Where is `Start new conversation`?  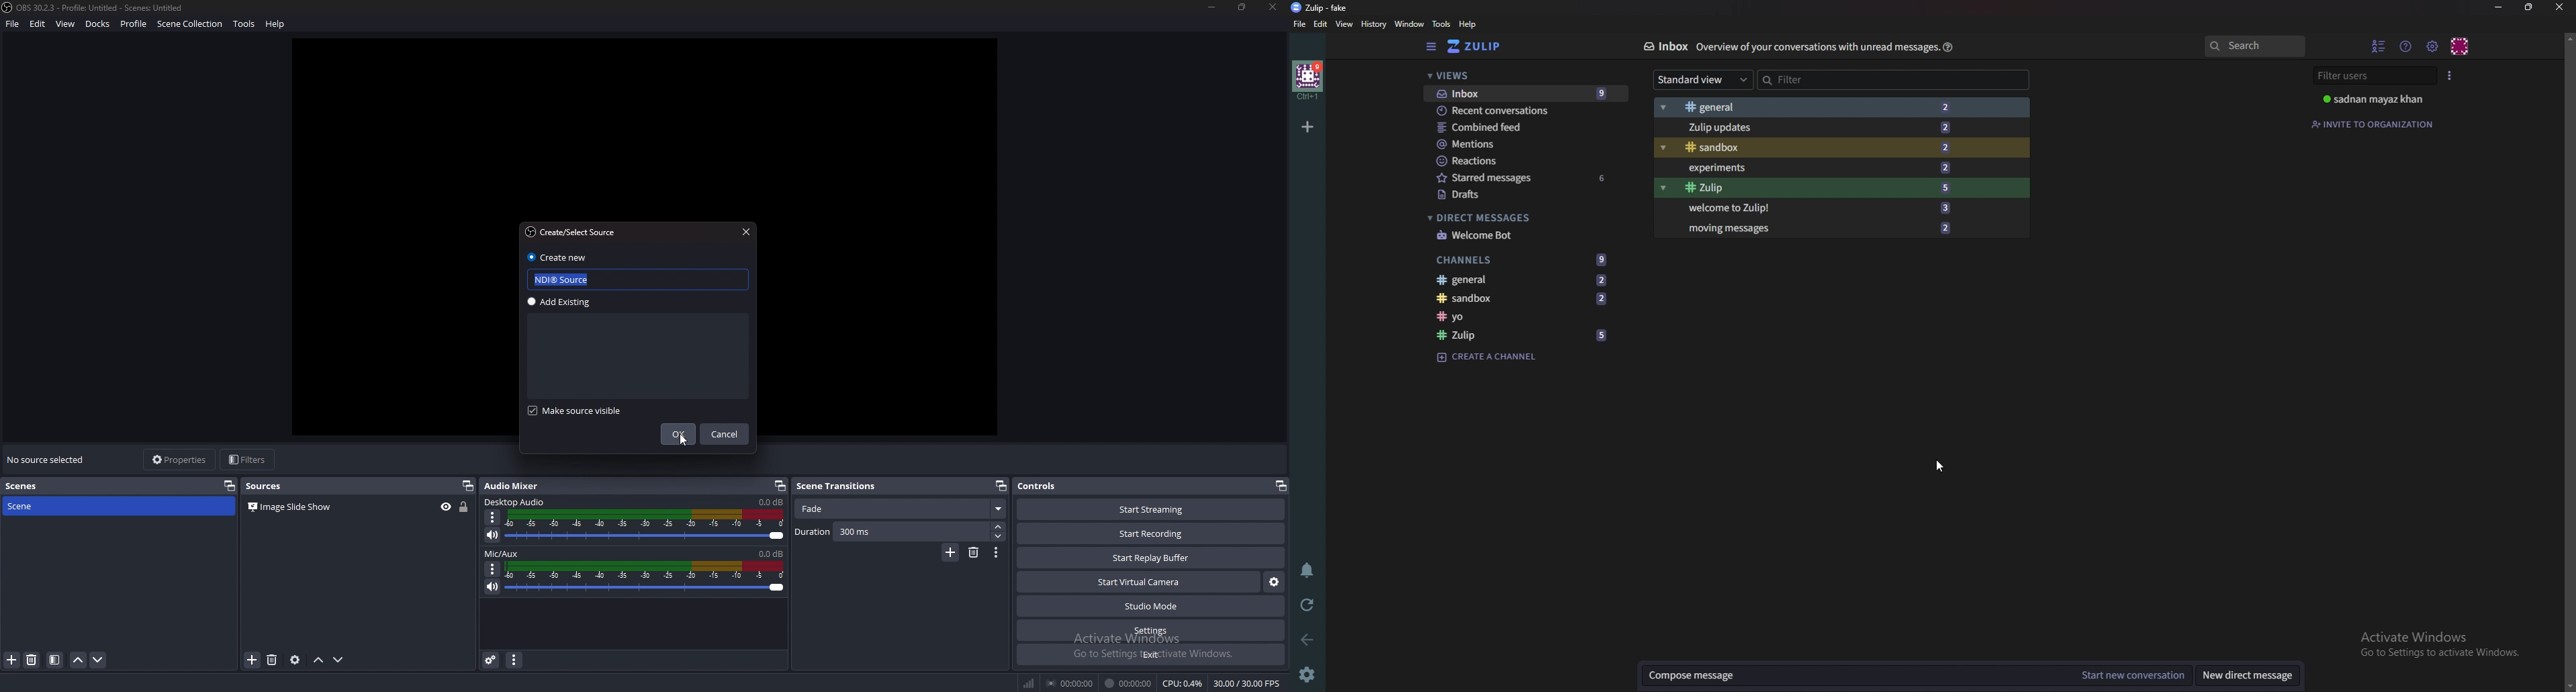
Start new conversation is located at coordinates (2134, 675).